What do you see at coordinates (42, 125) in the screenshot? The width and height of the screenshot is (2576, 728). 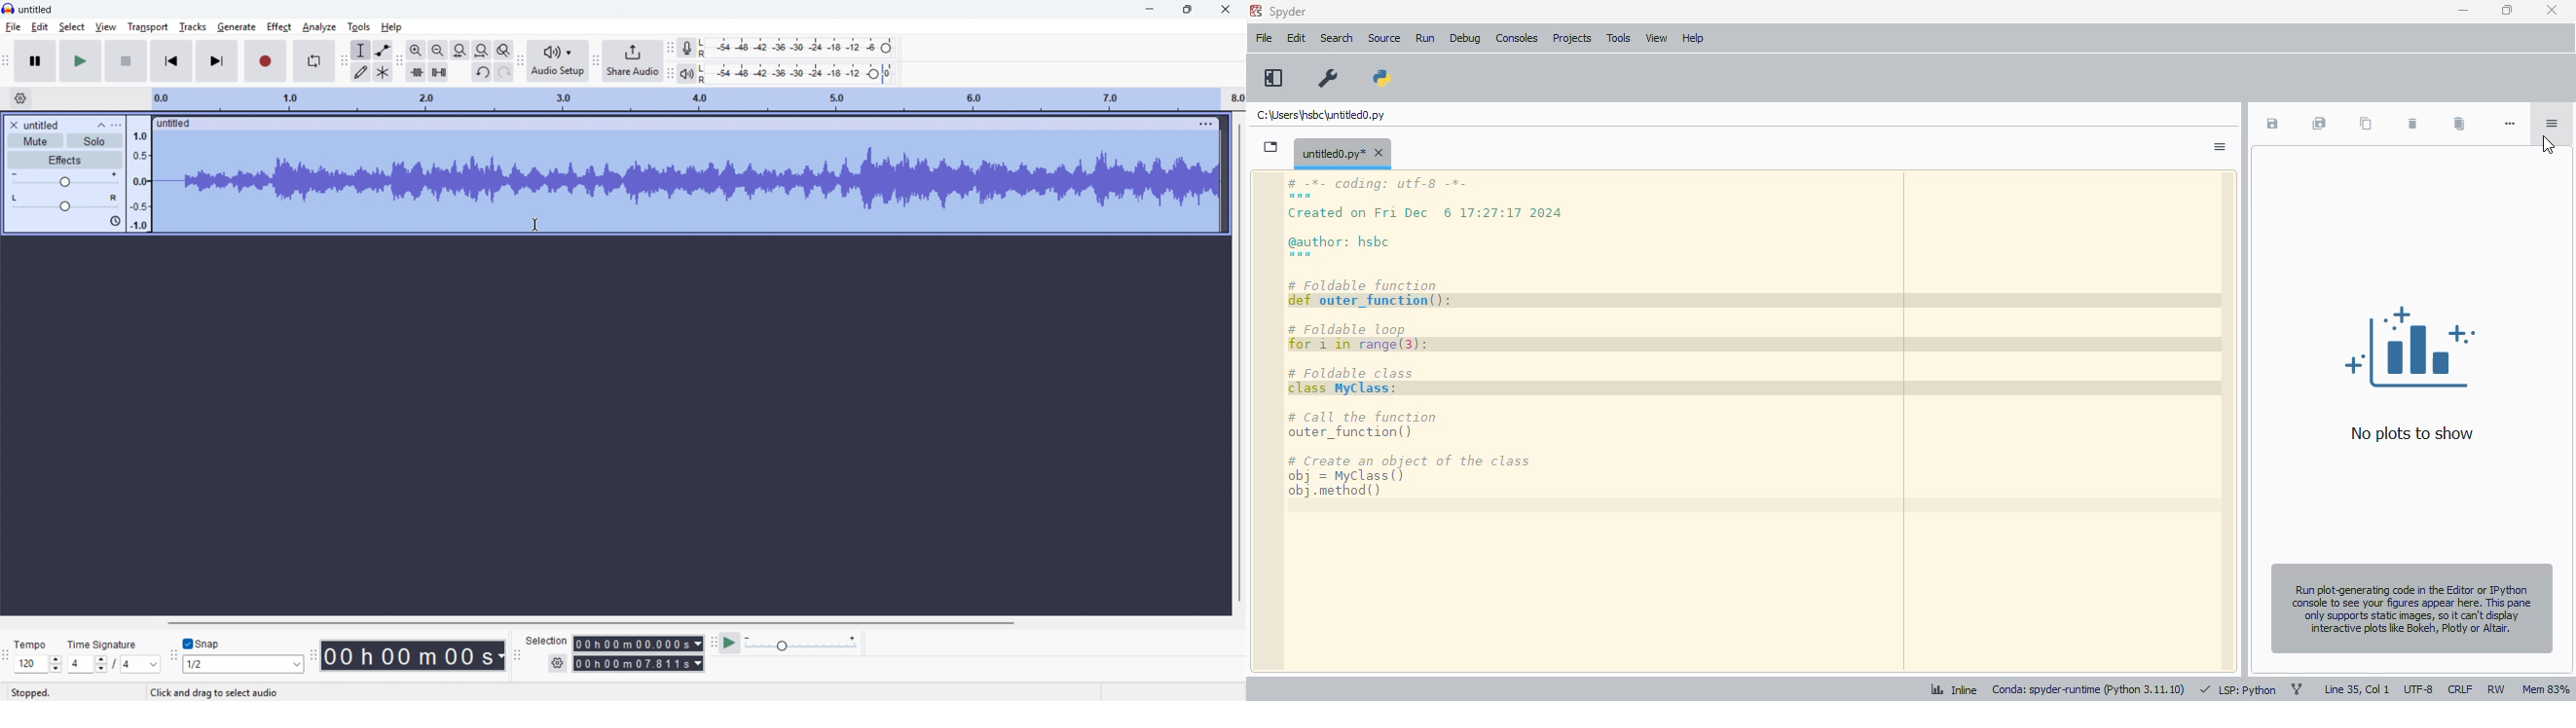 I see `track title` at bounding box center [42, 125].